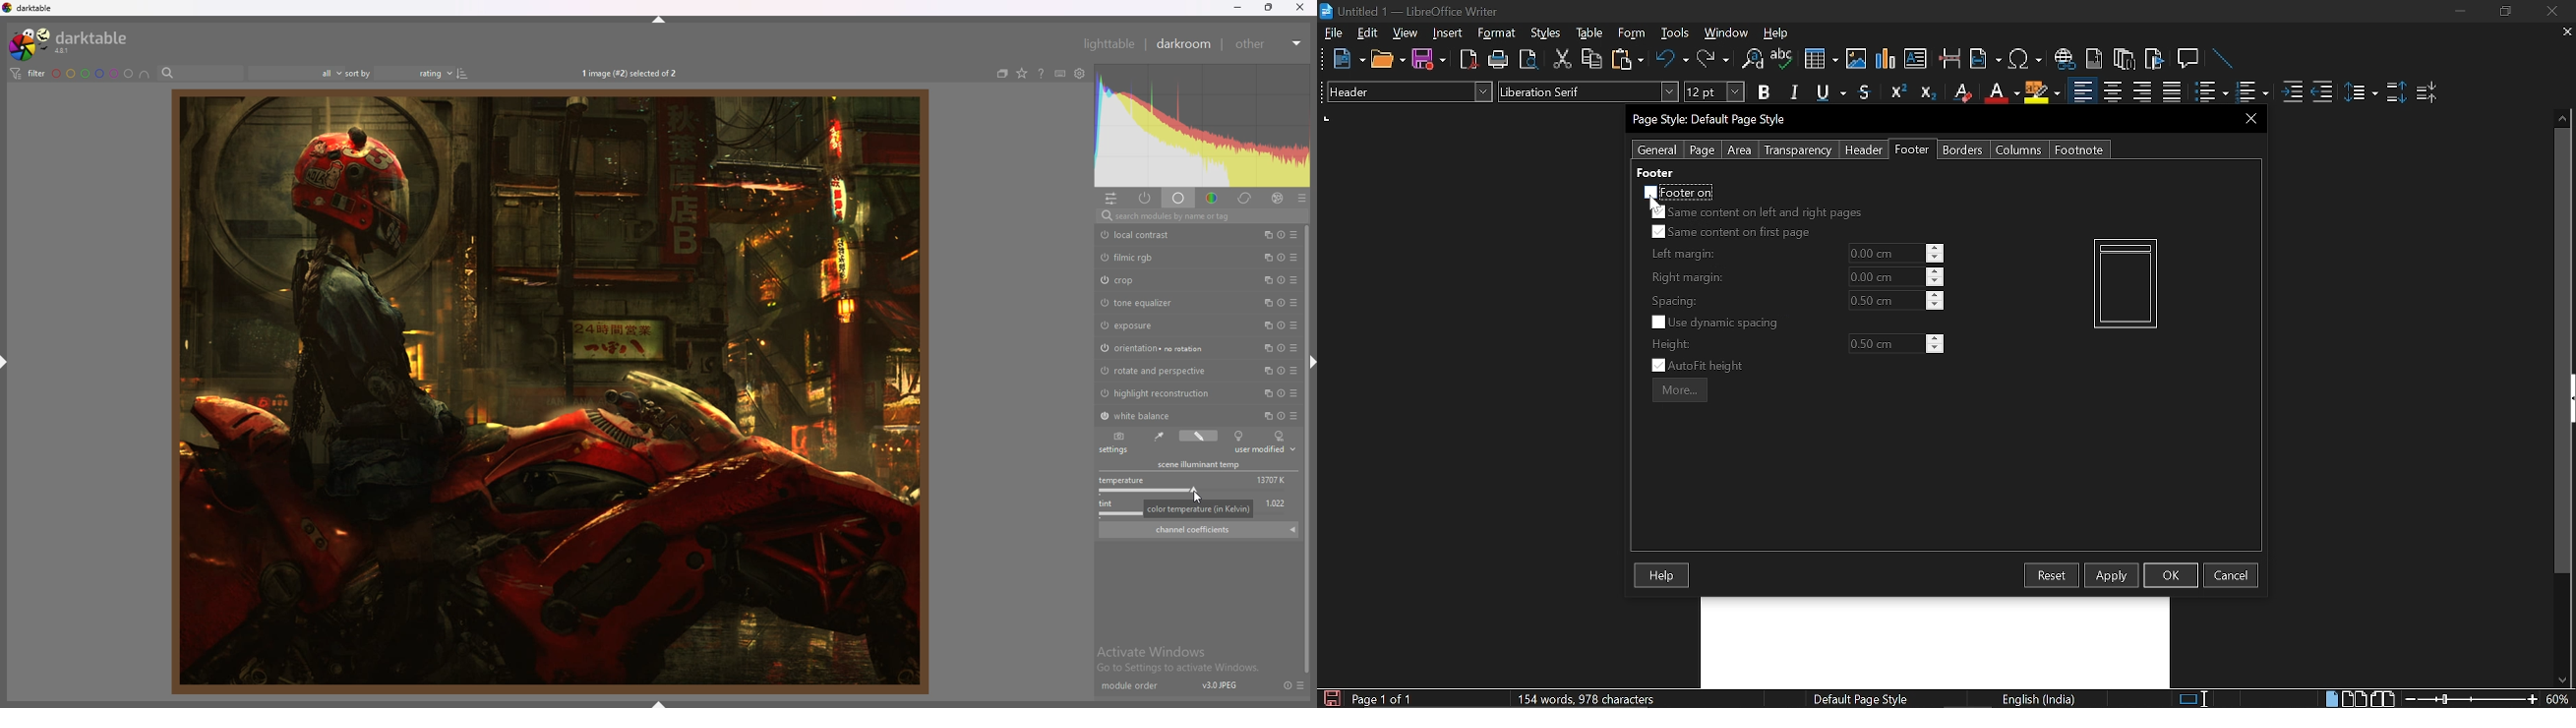 The width and height of the screenshot is (2576, 728). Describe the element at coordinates (1563, 59) in the screenshot. I see `Cut` at that location.